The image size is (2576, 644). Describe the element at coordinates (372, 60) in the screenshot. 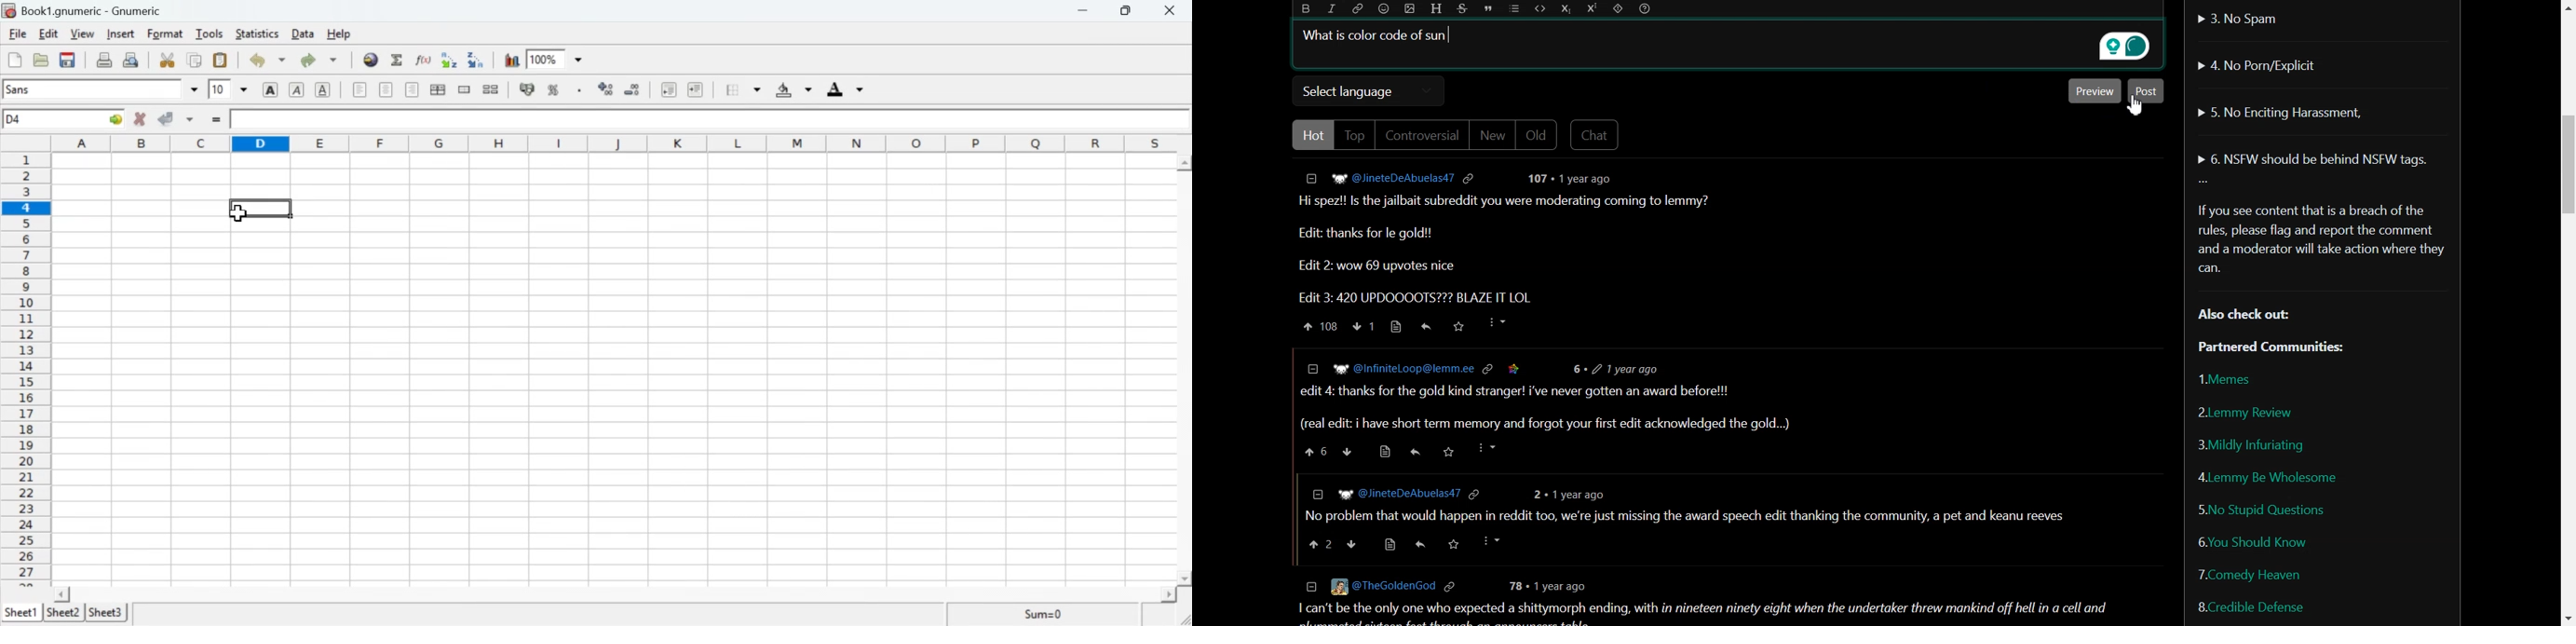

I see `Insert hyperlink` at that location.